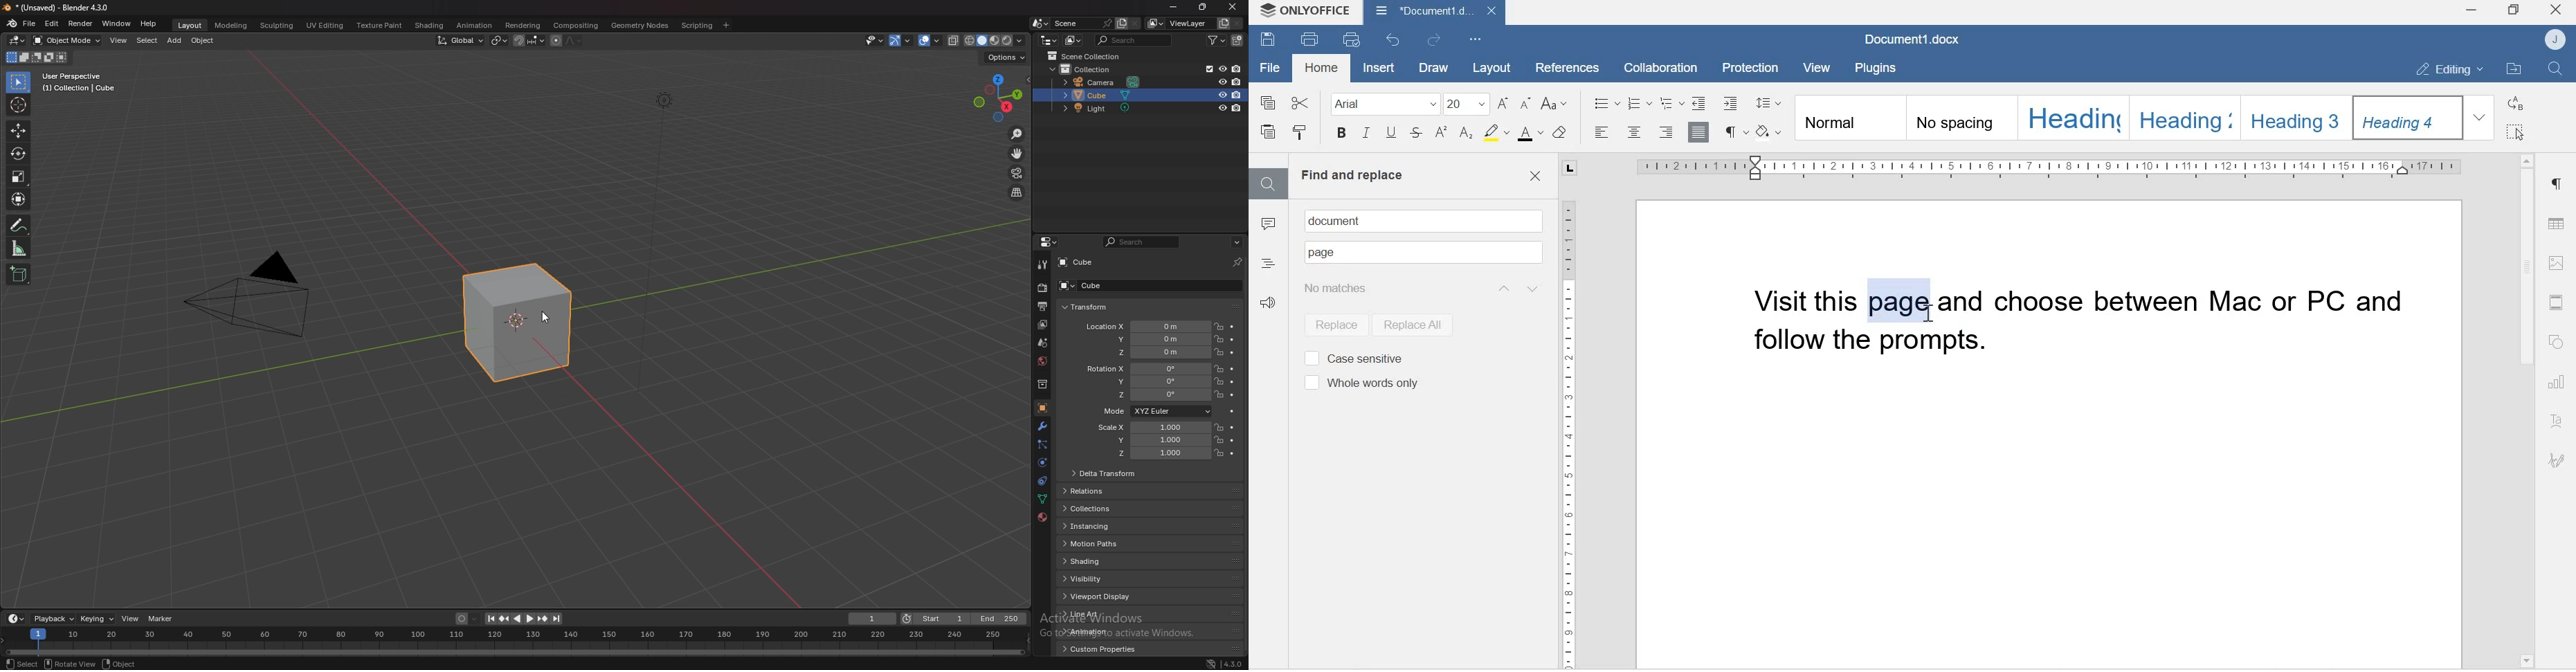 The width and height of the screenshot is (2576, 672). I want to click on resize, so click(1203, 7).